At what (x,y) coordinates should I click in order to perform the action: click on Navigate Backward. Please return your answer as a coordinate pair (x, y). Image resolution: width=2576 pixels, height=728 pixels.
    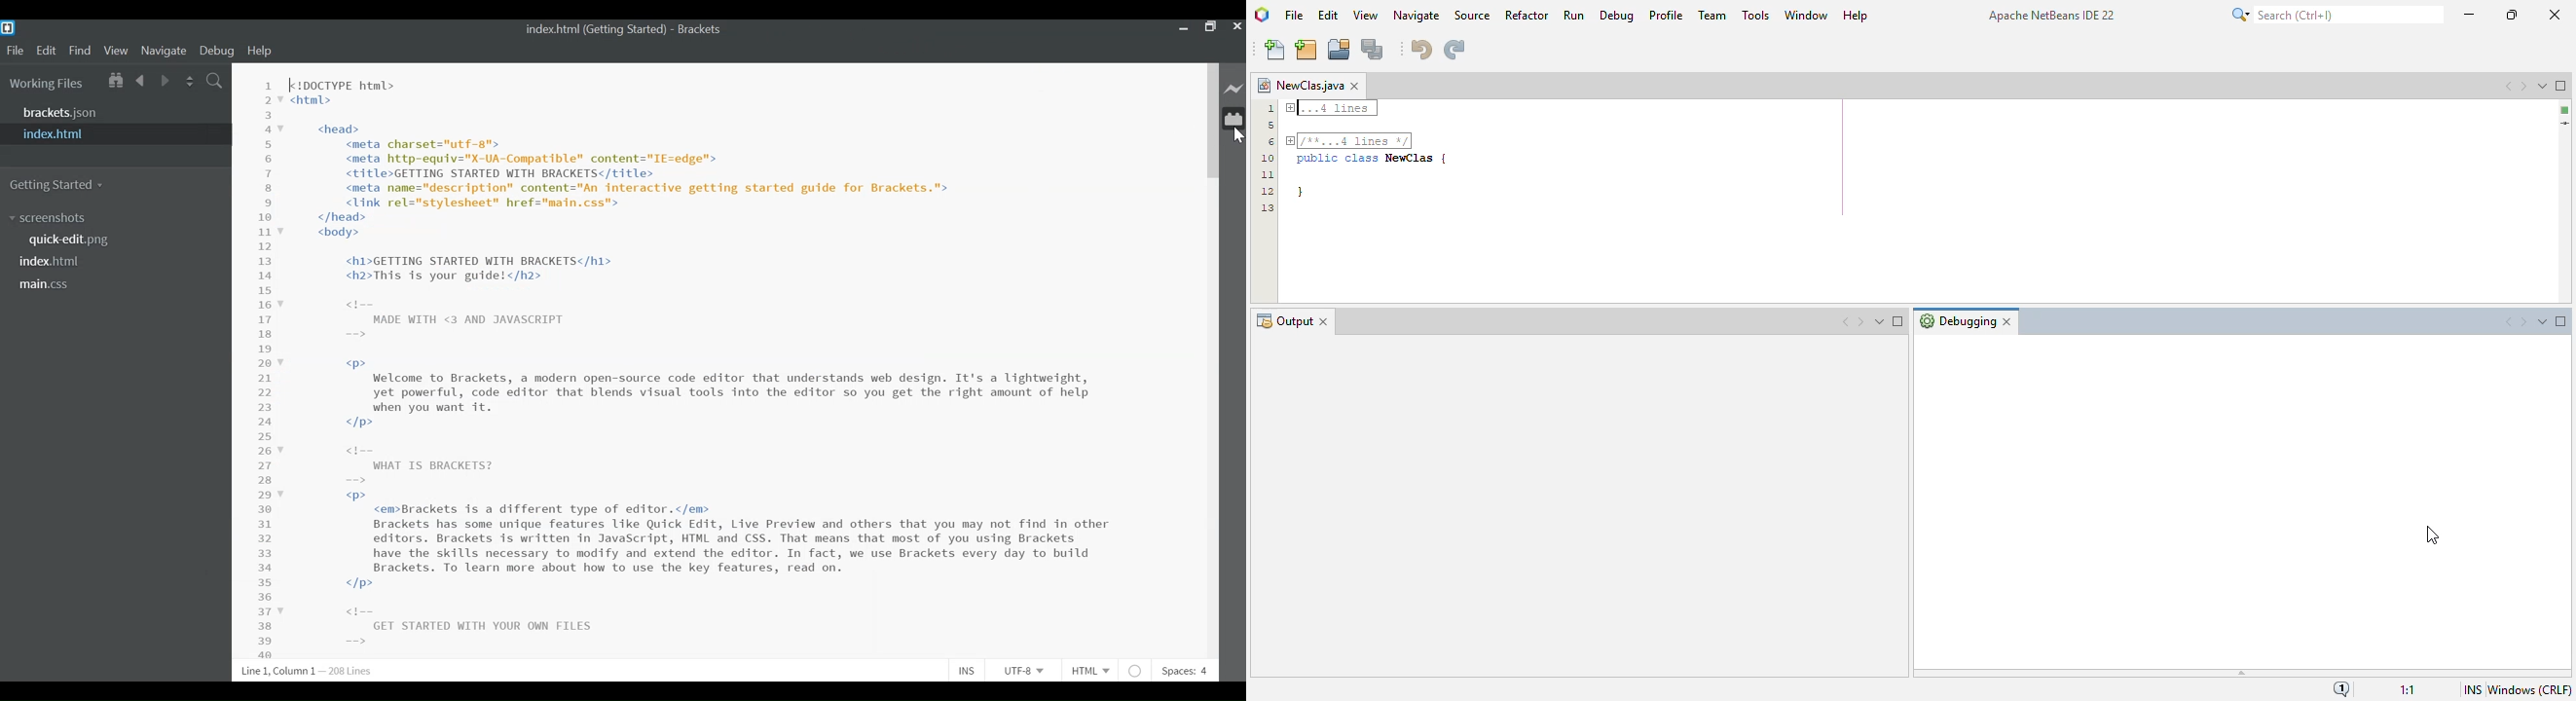
    Looking at the image, I should click on (141, 80).